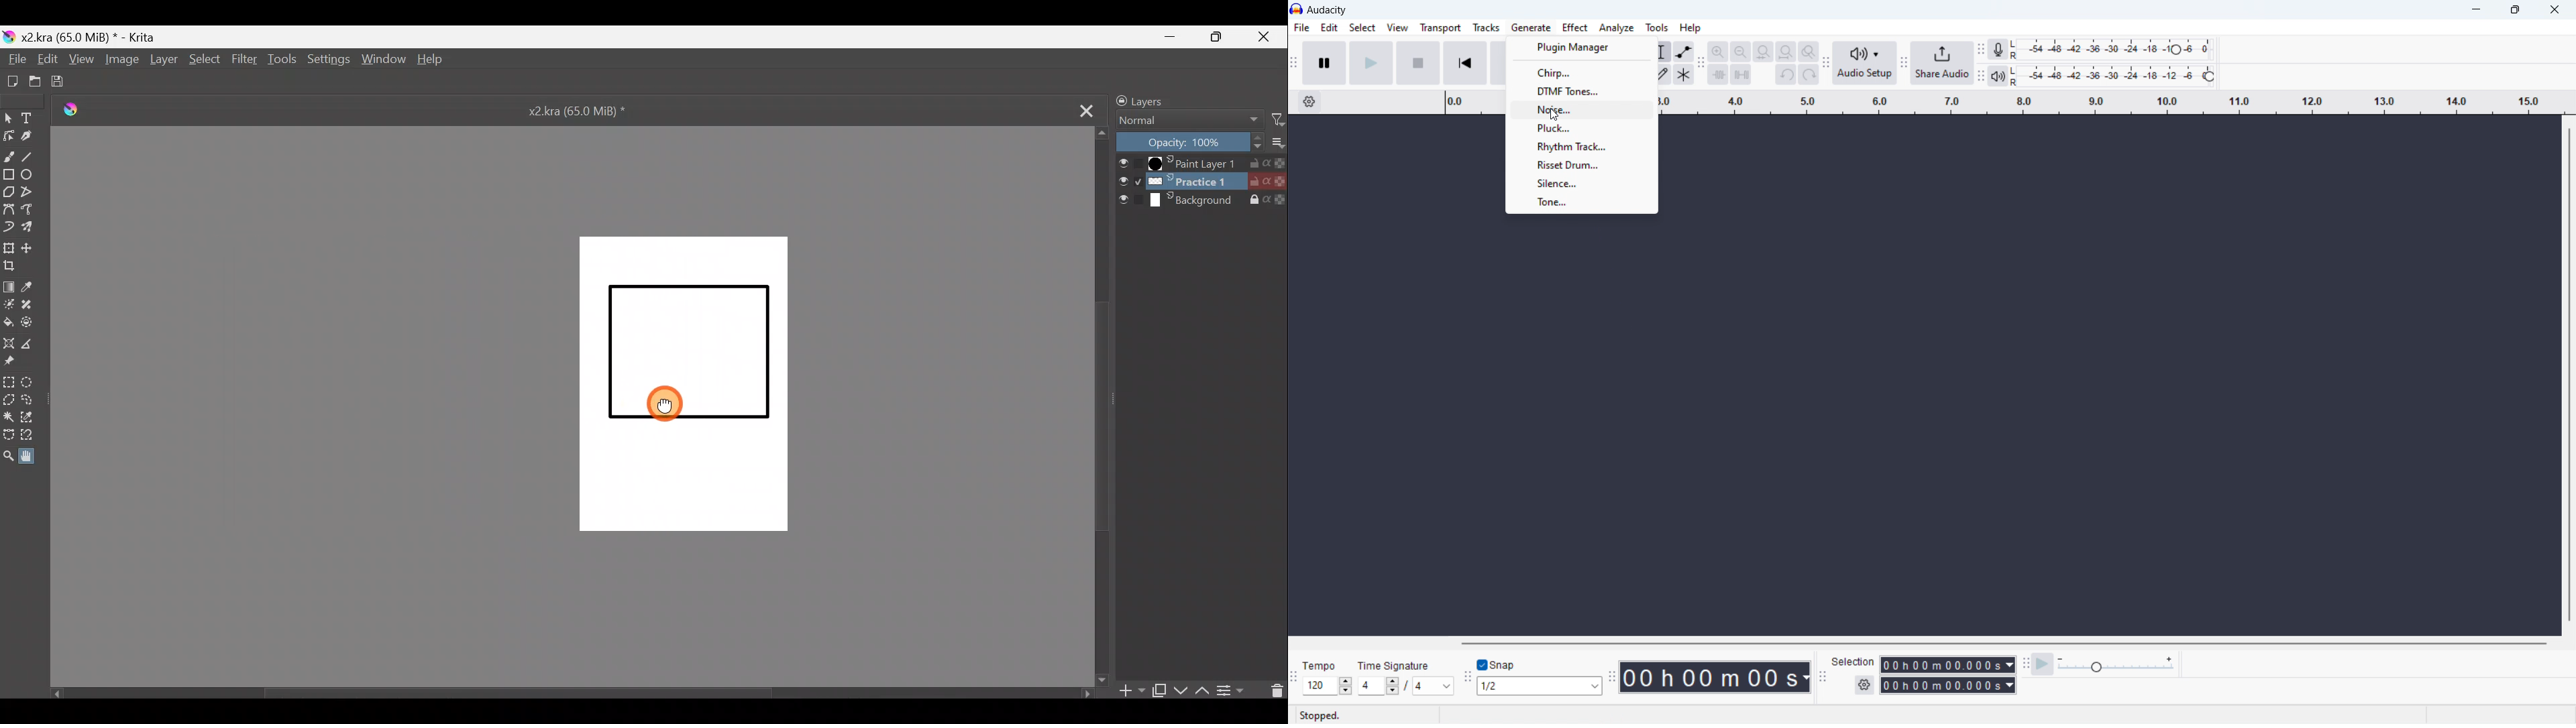 The height and width of the screenshot is (728, 2576). I want to click on horizontal scrollbar, so click(2000, 643).